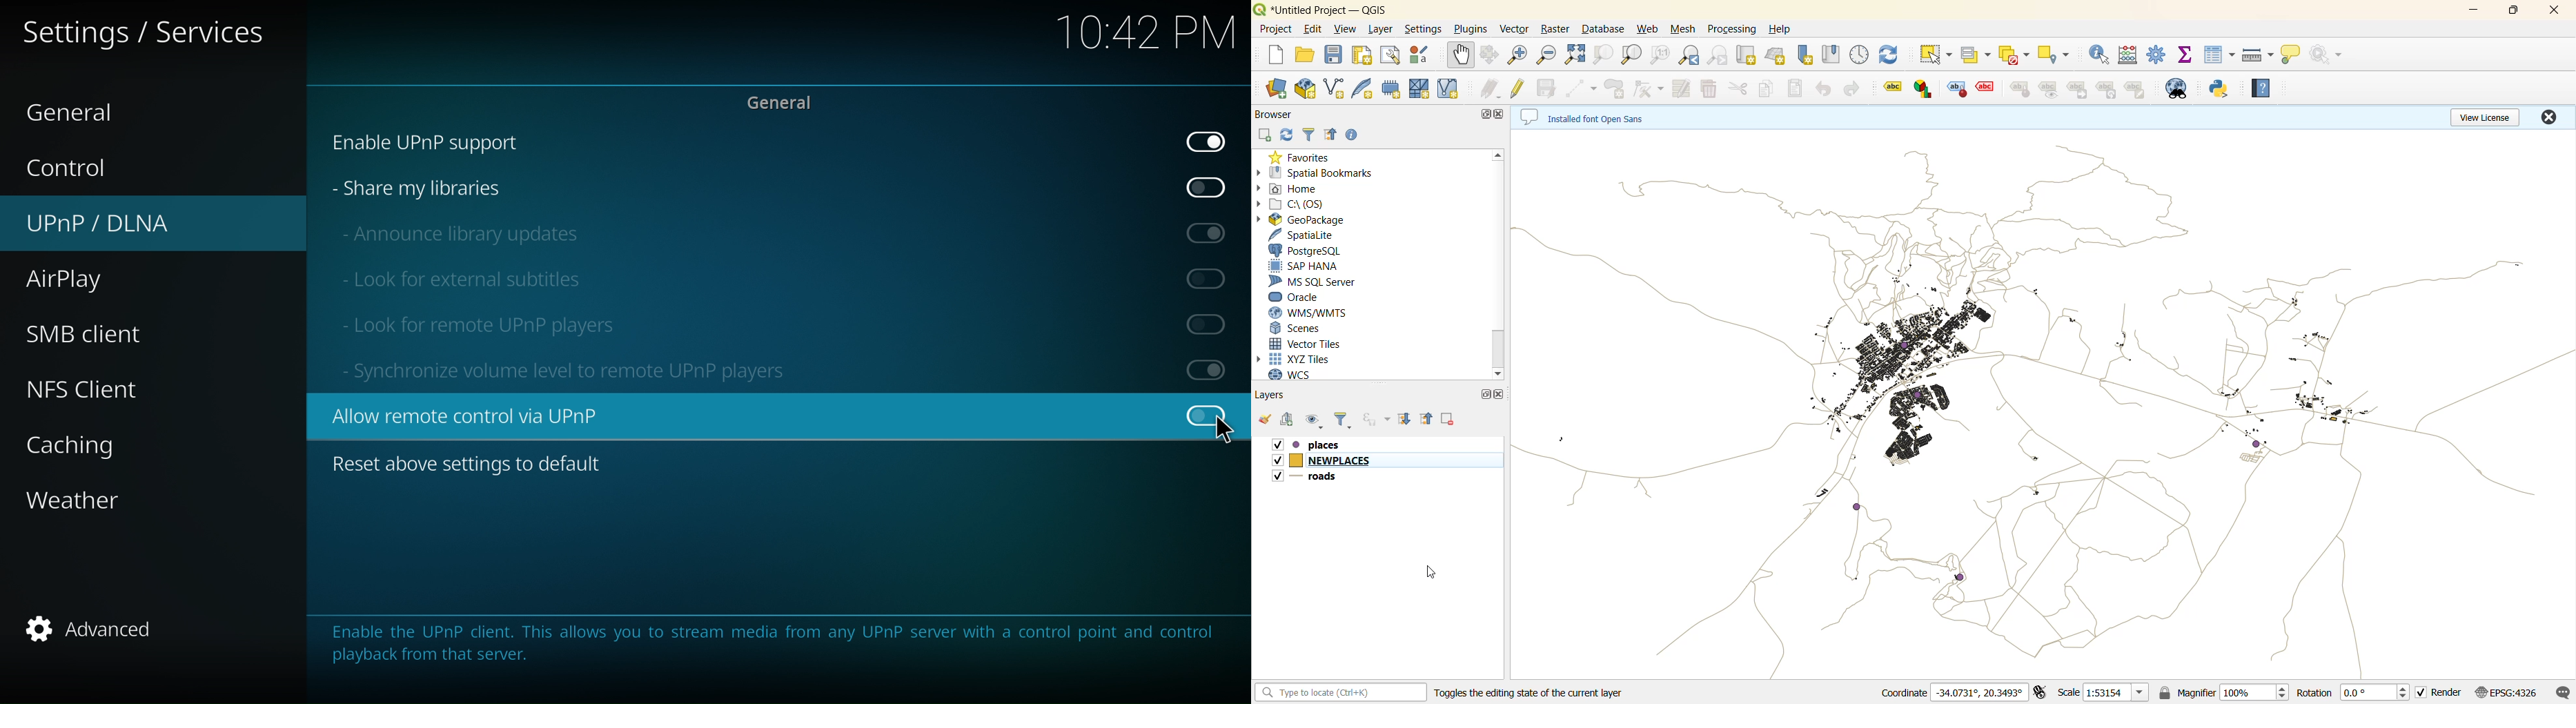 The image size is (2576, 728). I want to click on linked label, so click(2080, 90).